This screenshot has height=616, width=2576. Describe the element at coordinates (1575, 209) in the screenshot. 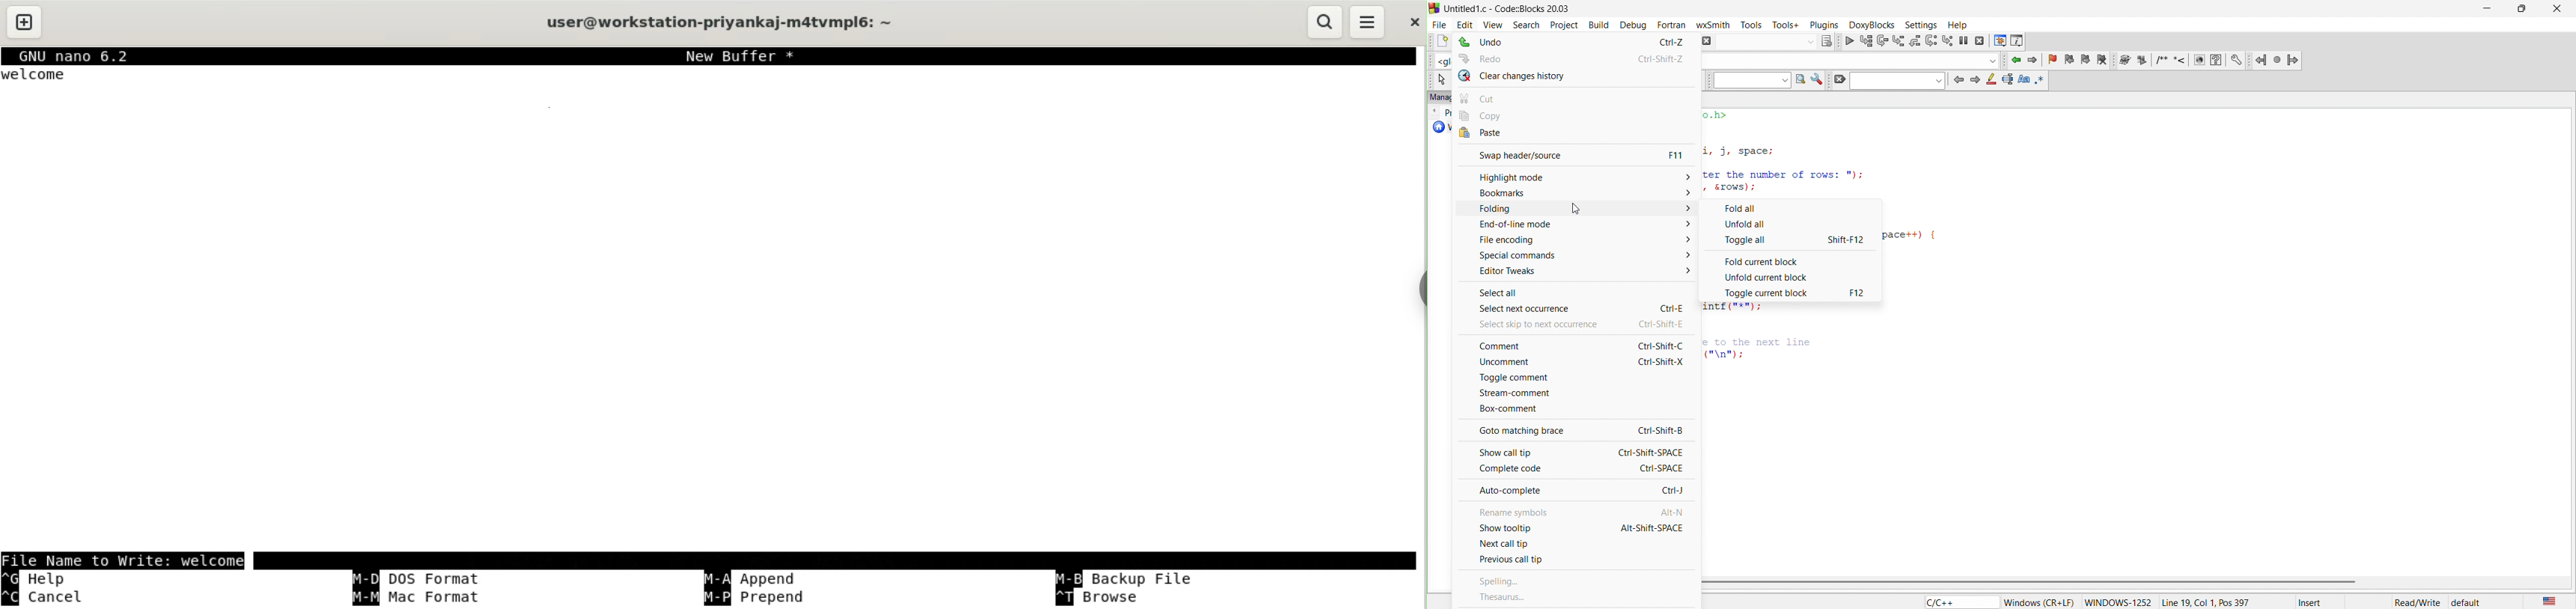

I see `folding` at that location.